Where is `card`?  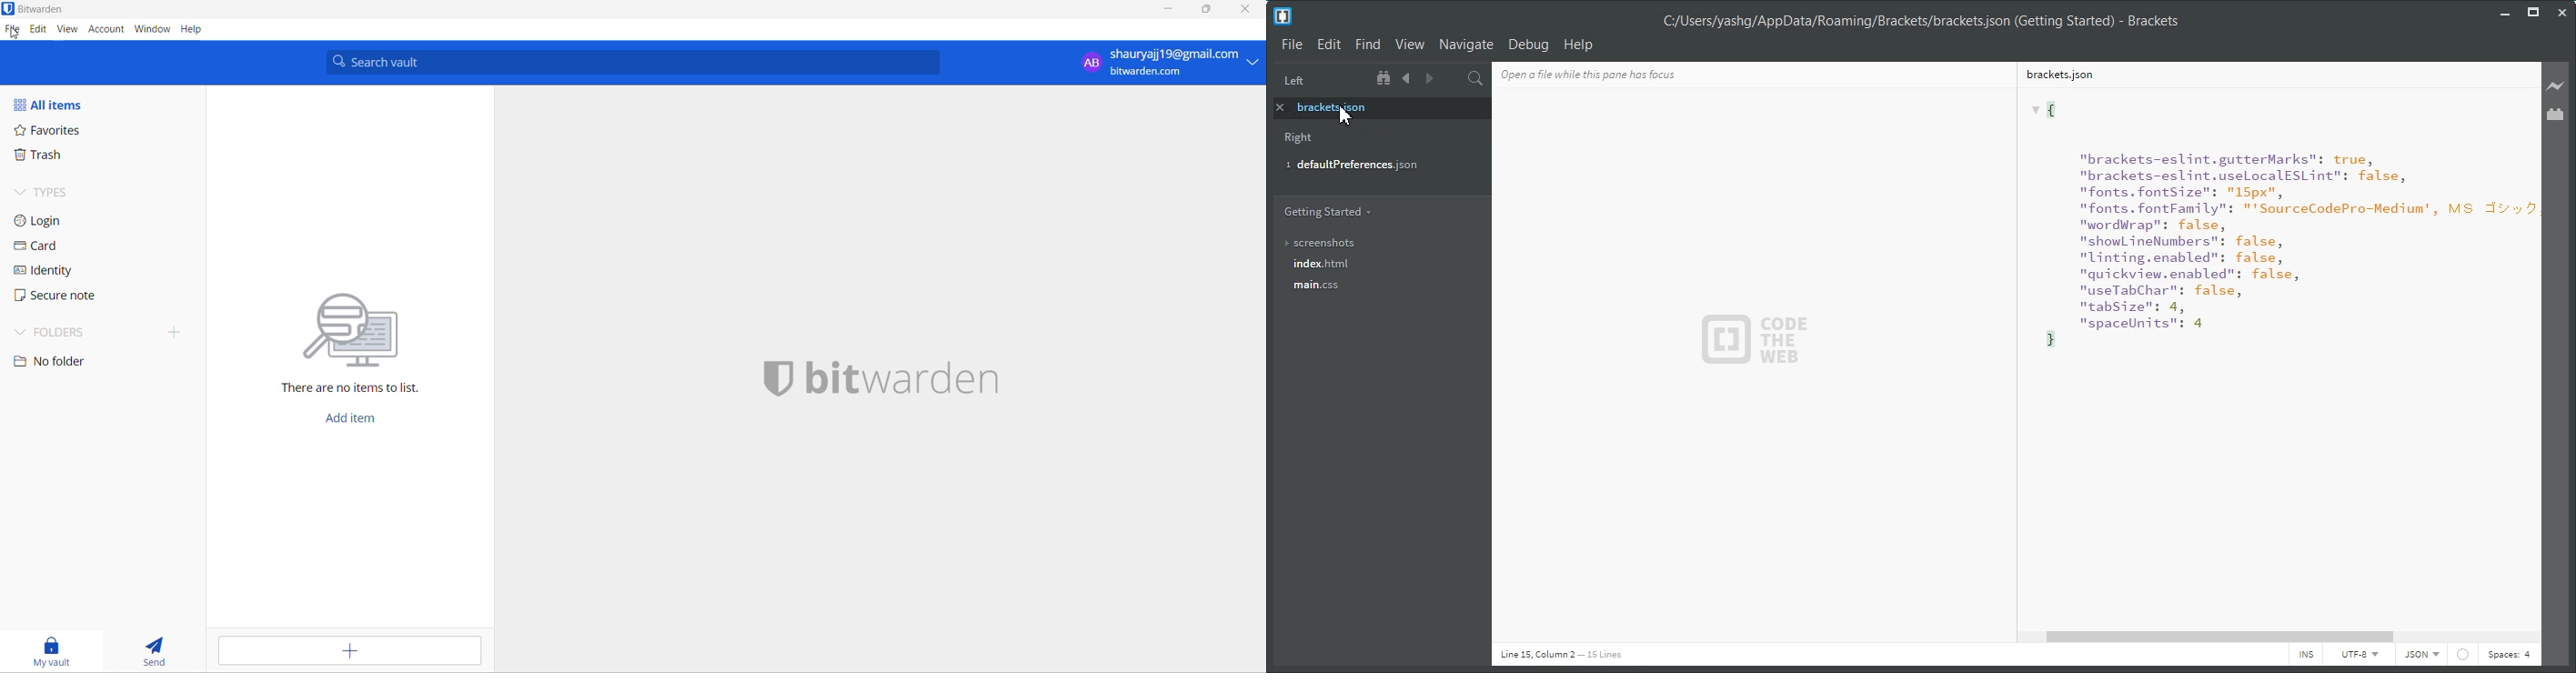
card is located at coordinates (52, 247).